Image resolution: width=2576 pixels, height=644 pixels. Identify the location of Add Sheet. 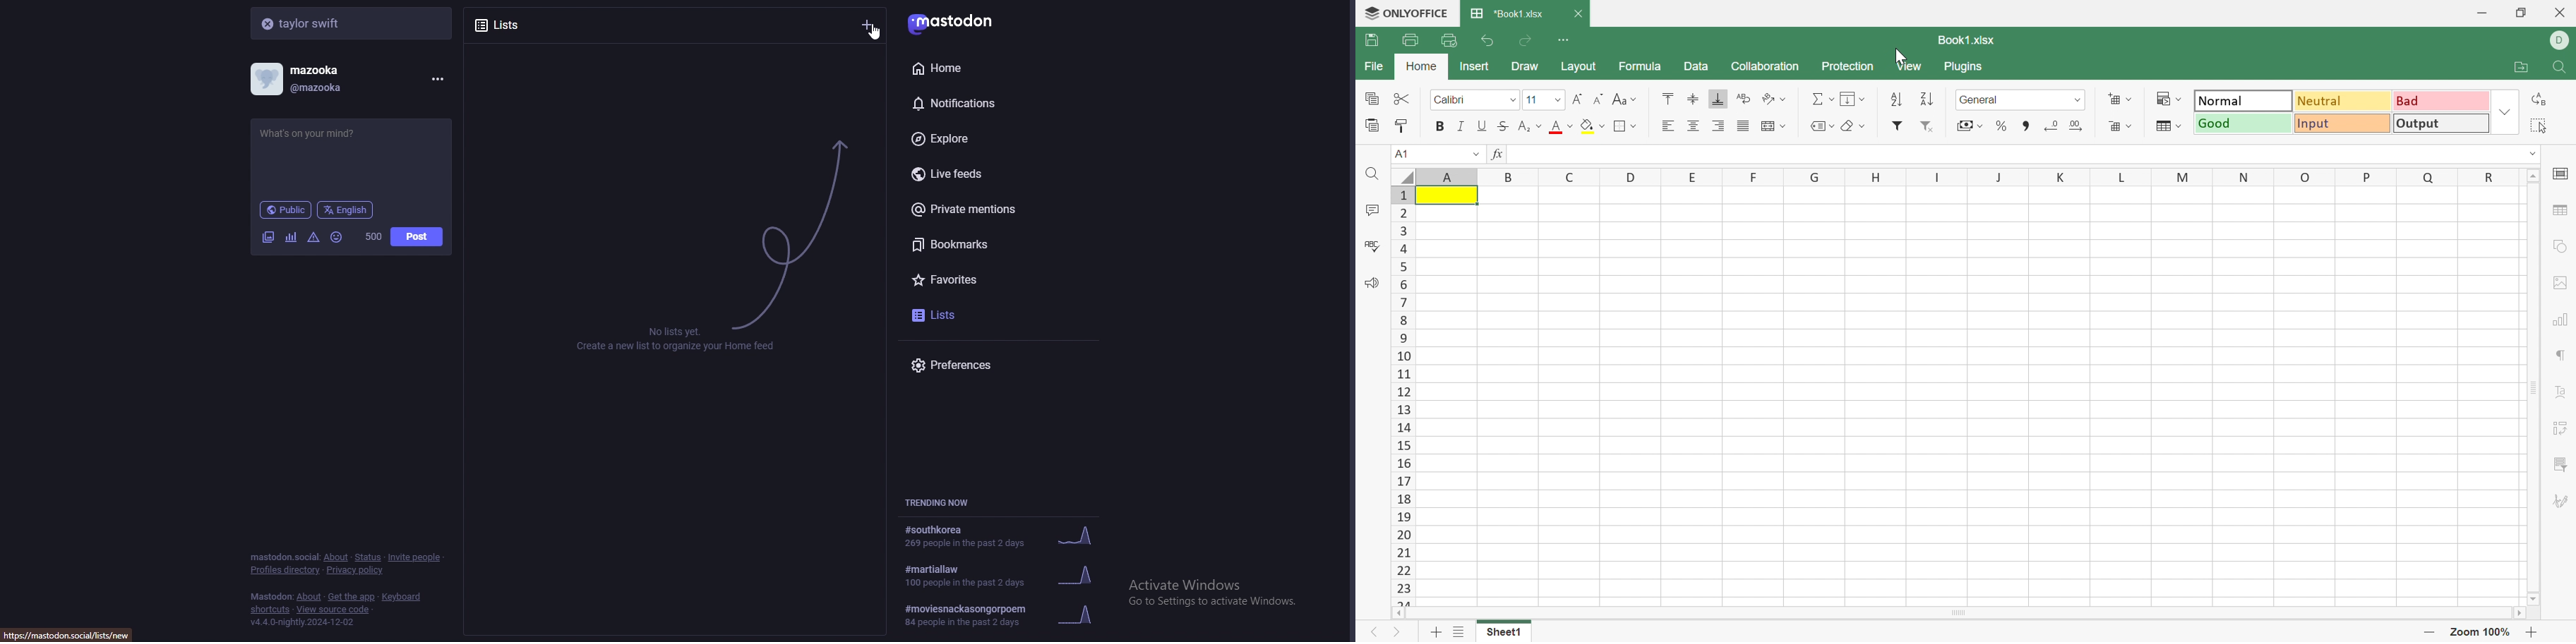
(1438, 634).